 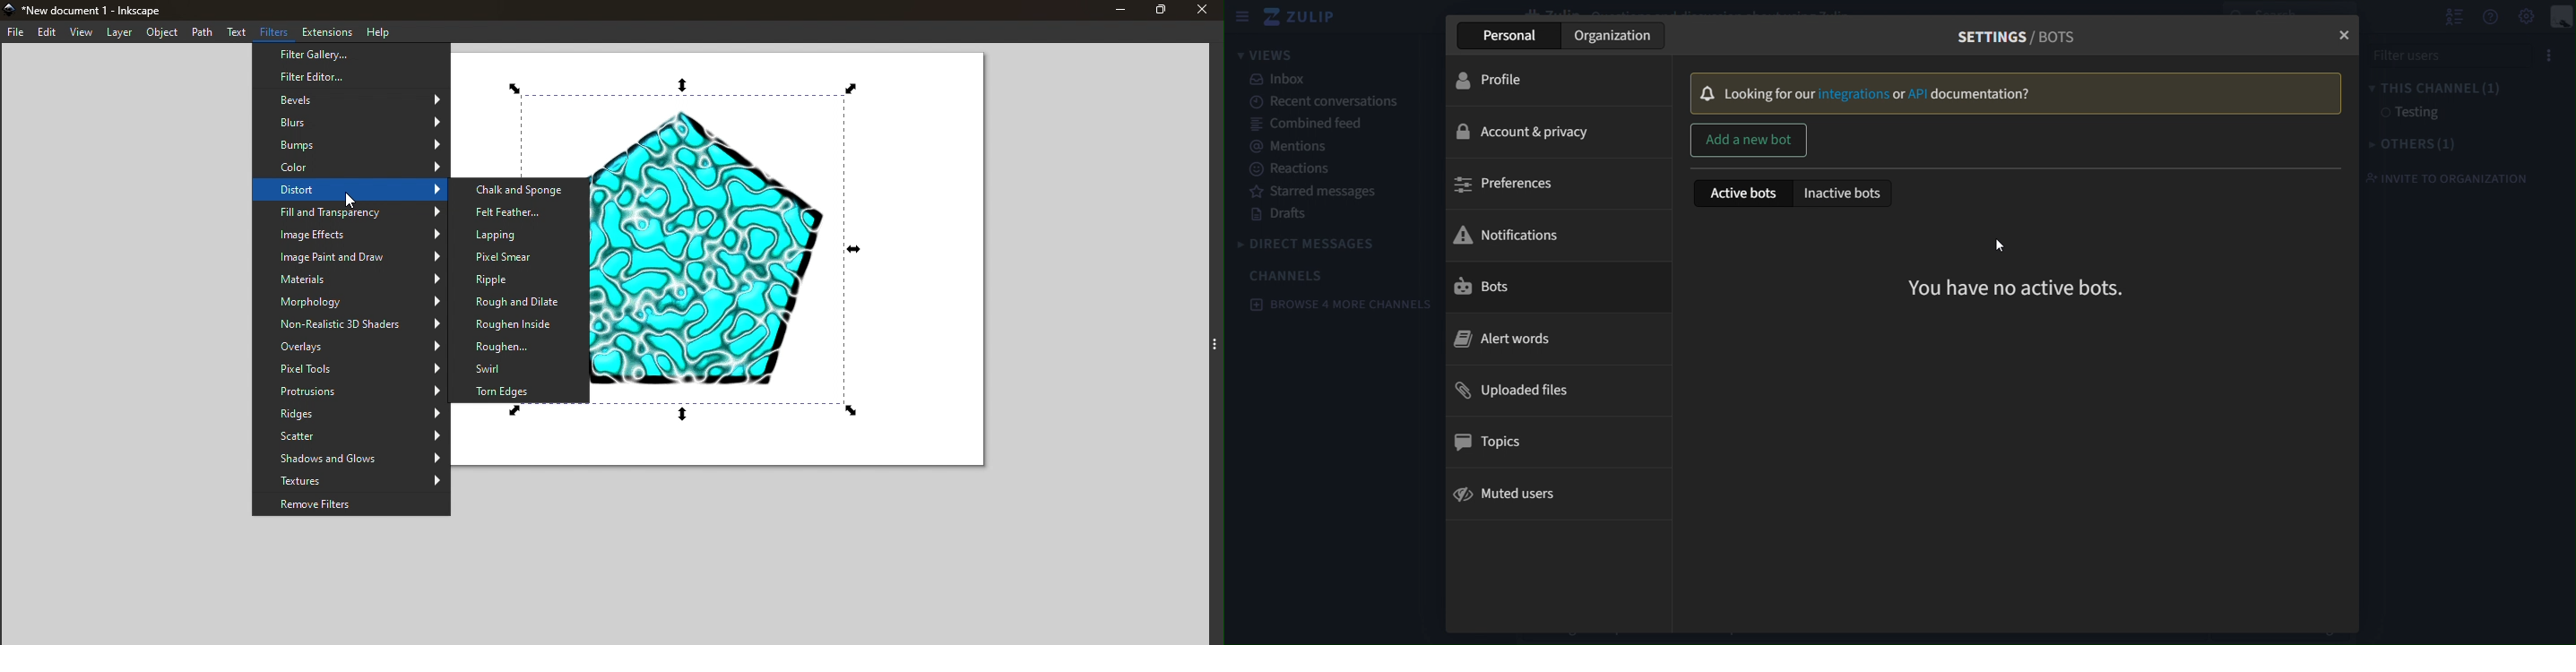 What do you see at coordinates (514, 280) in the screenshot?
I see `Ripple` at bounding box center [514, 280].